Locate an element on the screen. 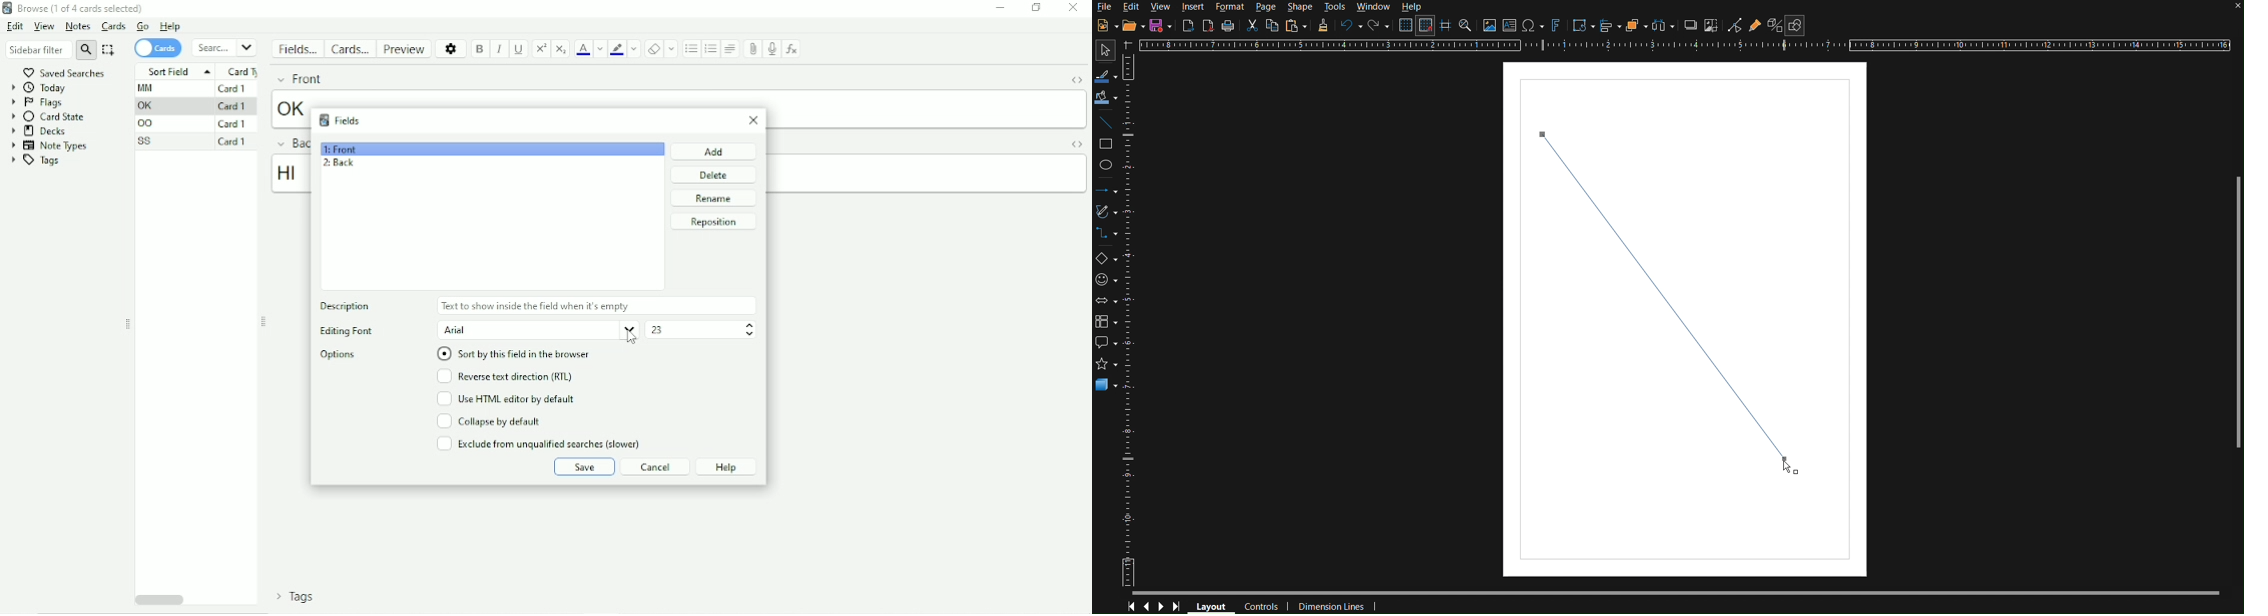 This screenshot has height=616, width=2268. Alignment is located at coordinates (730, 49).